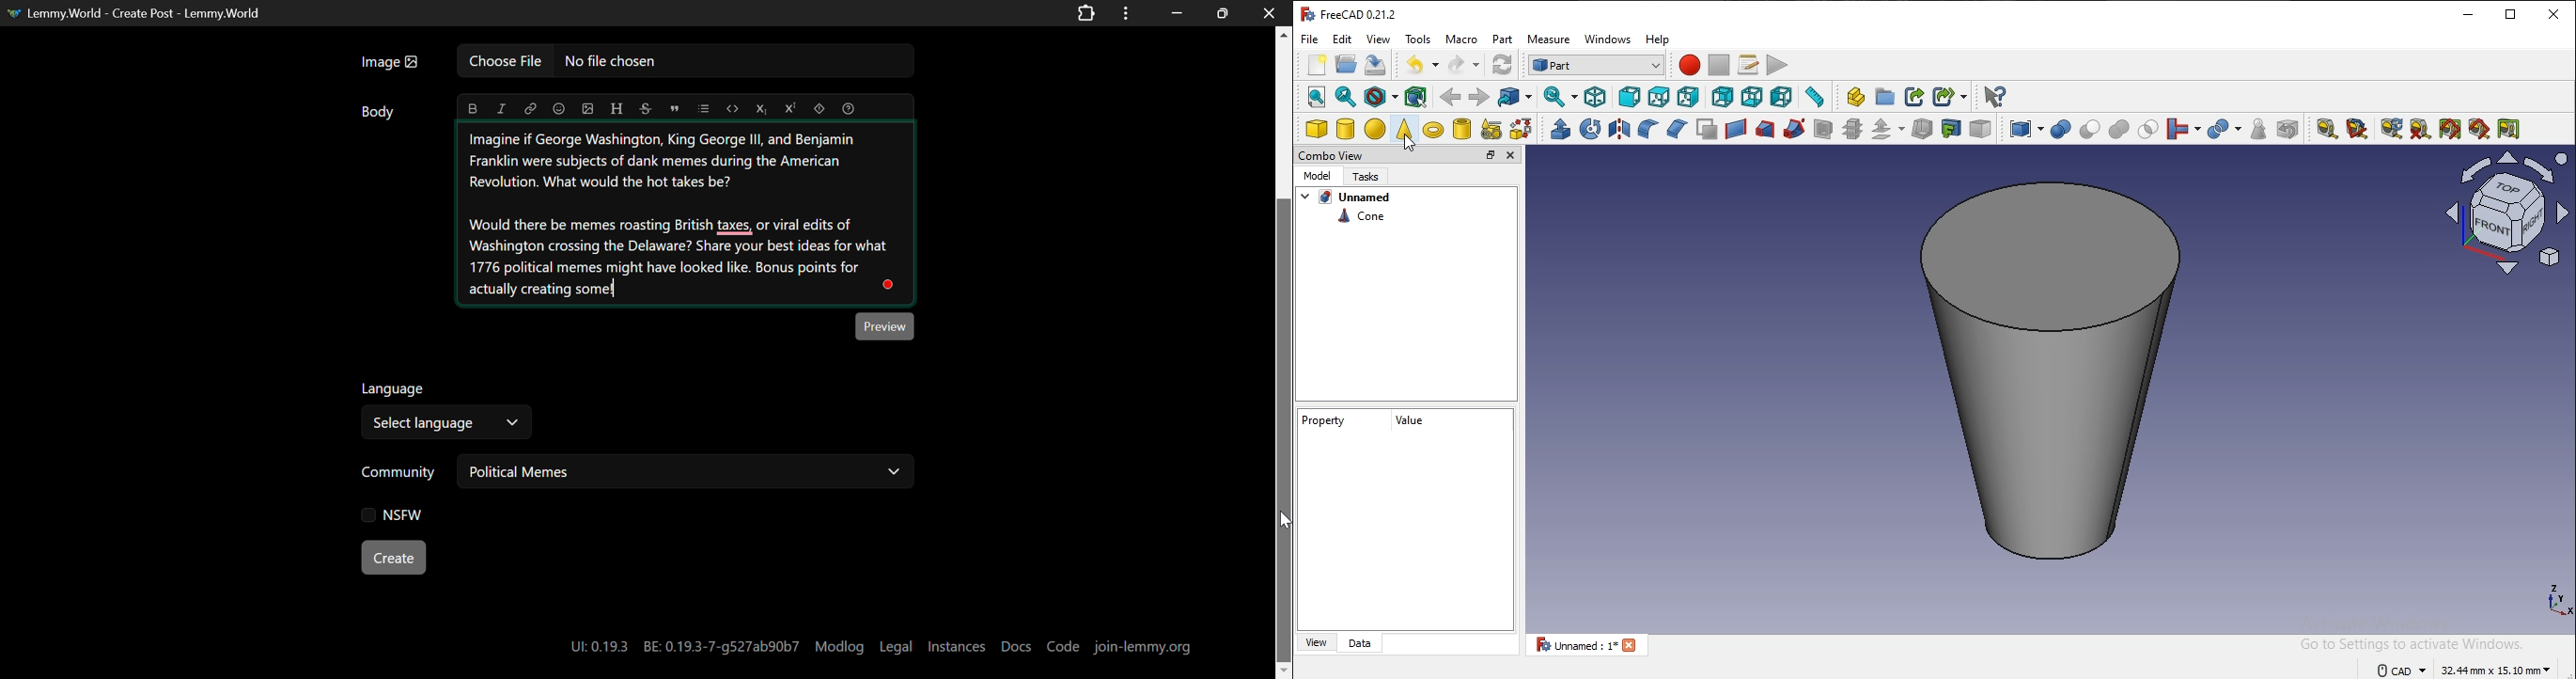  Describe the element at coordinates (1598, 65) in the screenshot. I see `workbench` at that location.